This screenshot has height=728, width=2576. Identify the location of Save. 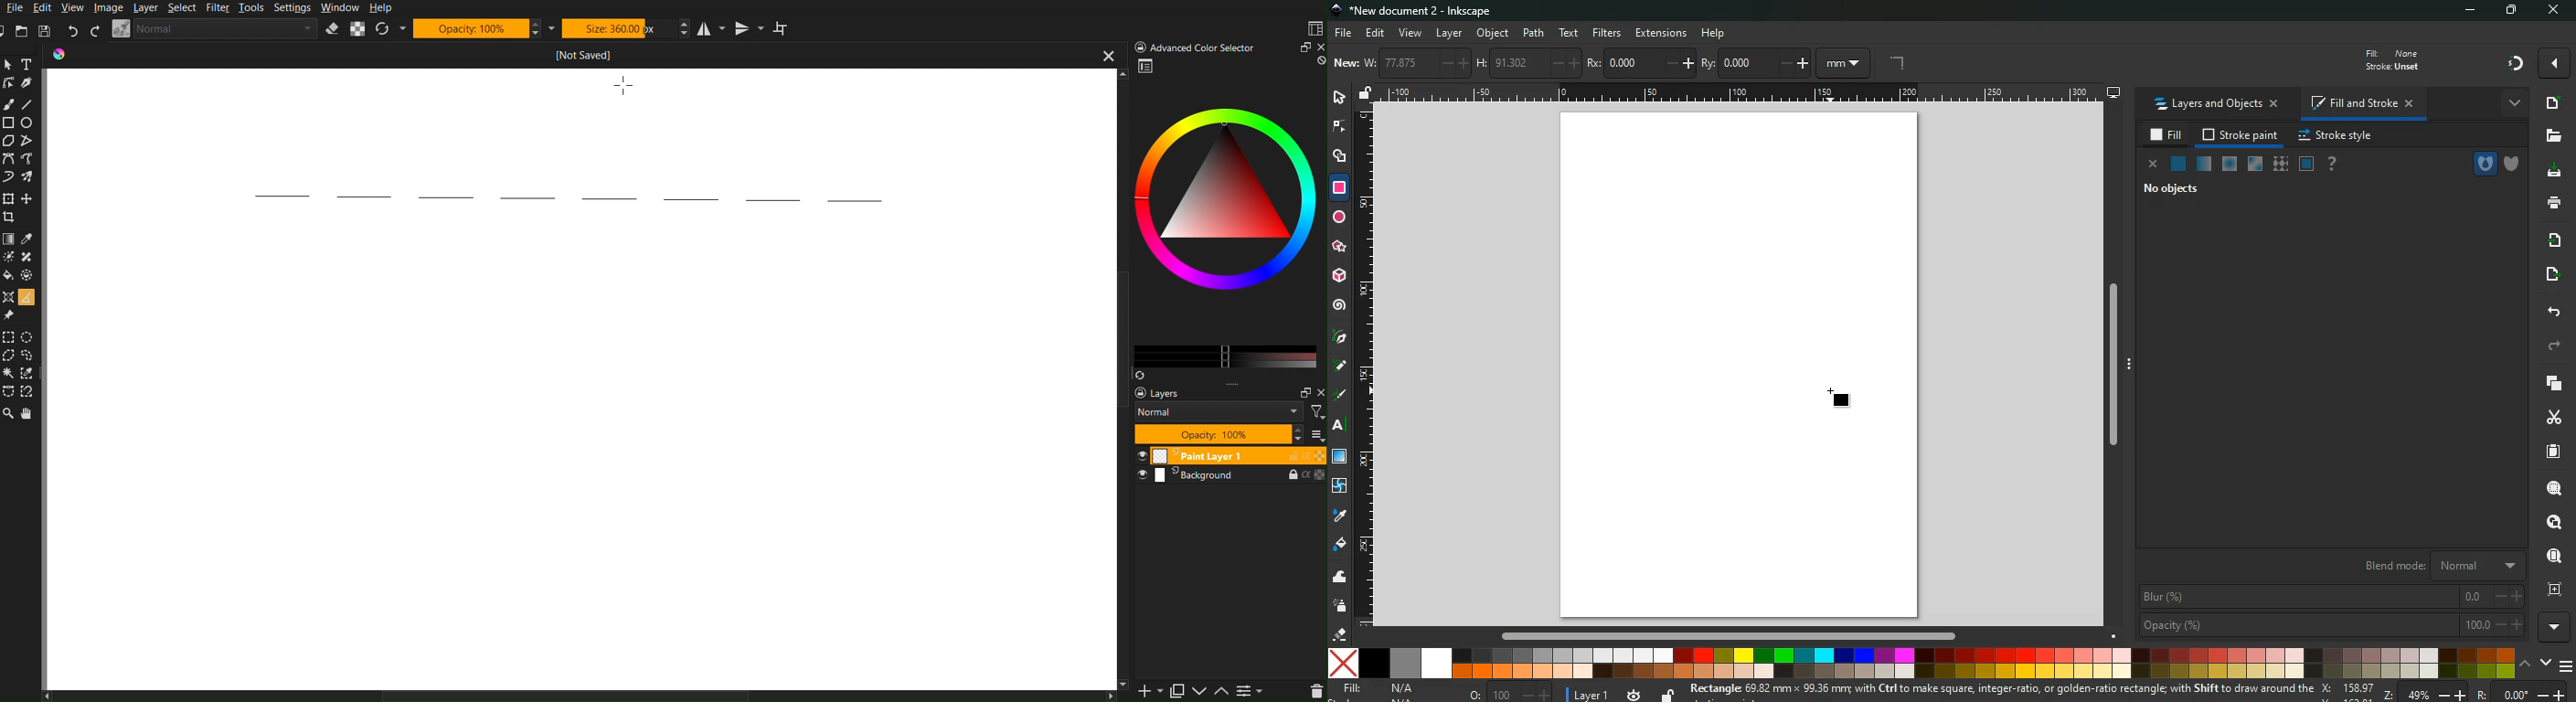
(43, 31).